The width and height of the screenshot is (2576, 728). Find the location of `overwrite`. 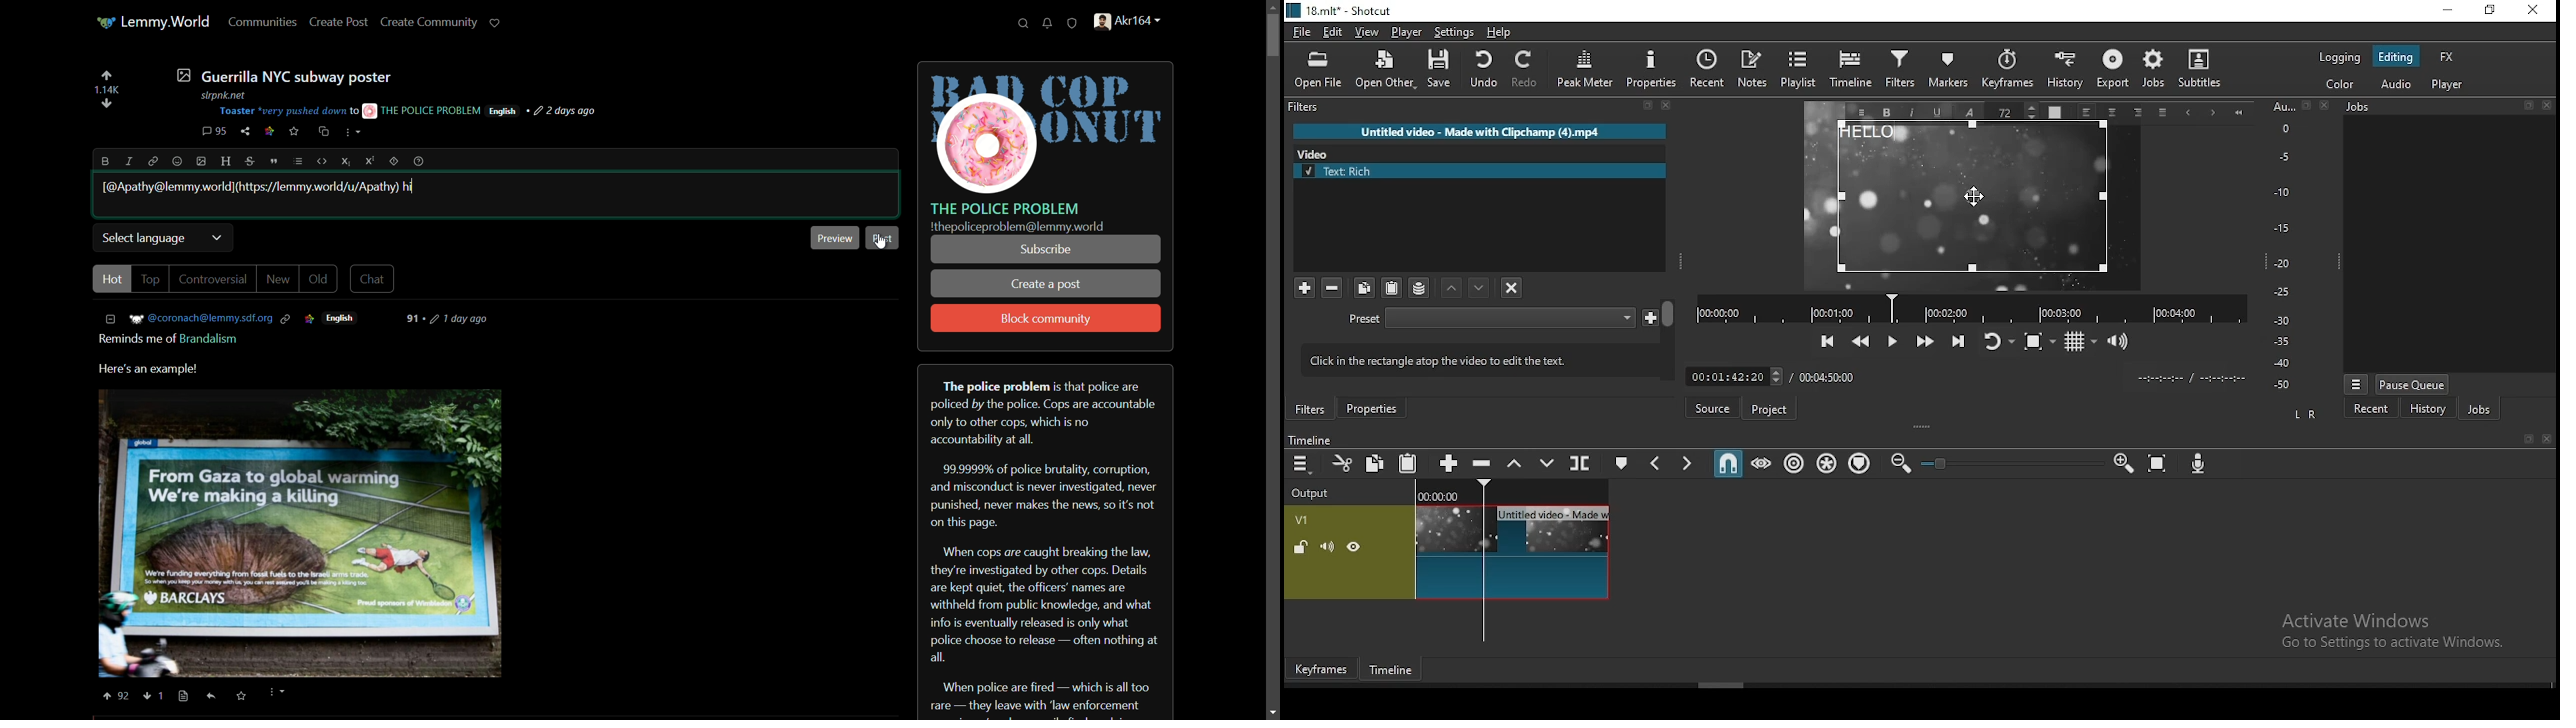

overwrite is located at coordinates (1546, 462).